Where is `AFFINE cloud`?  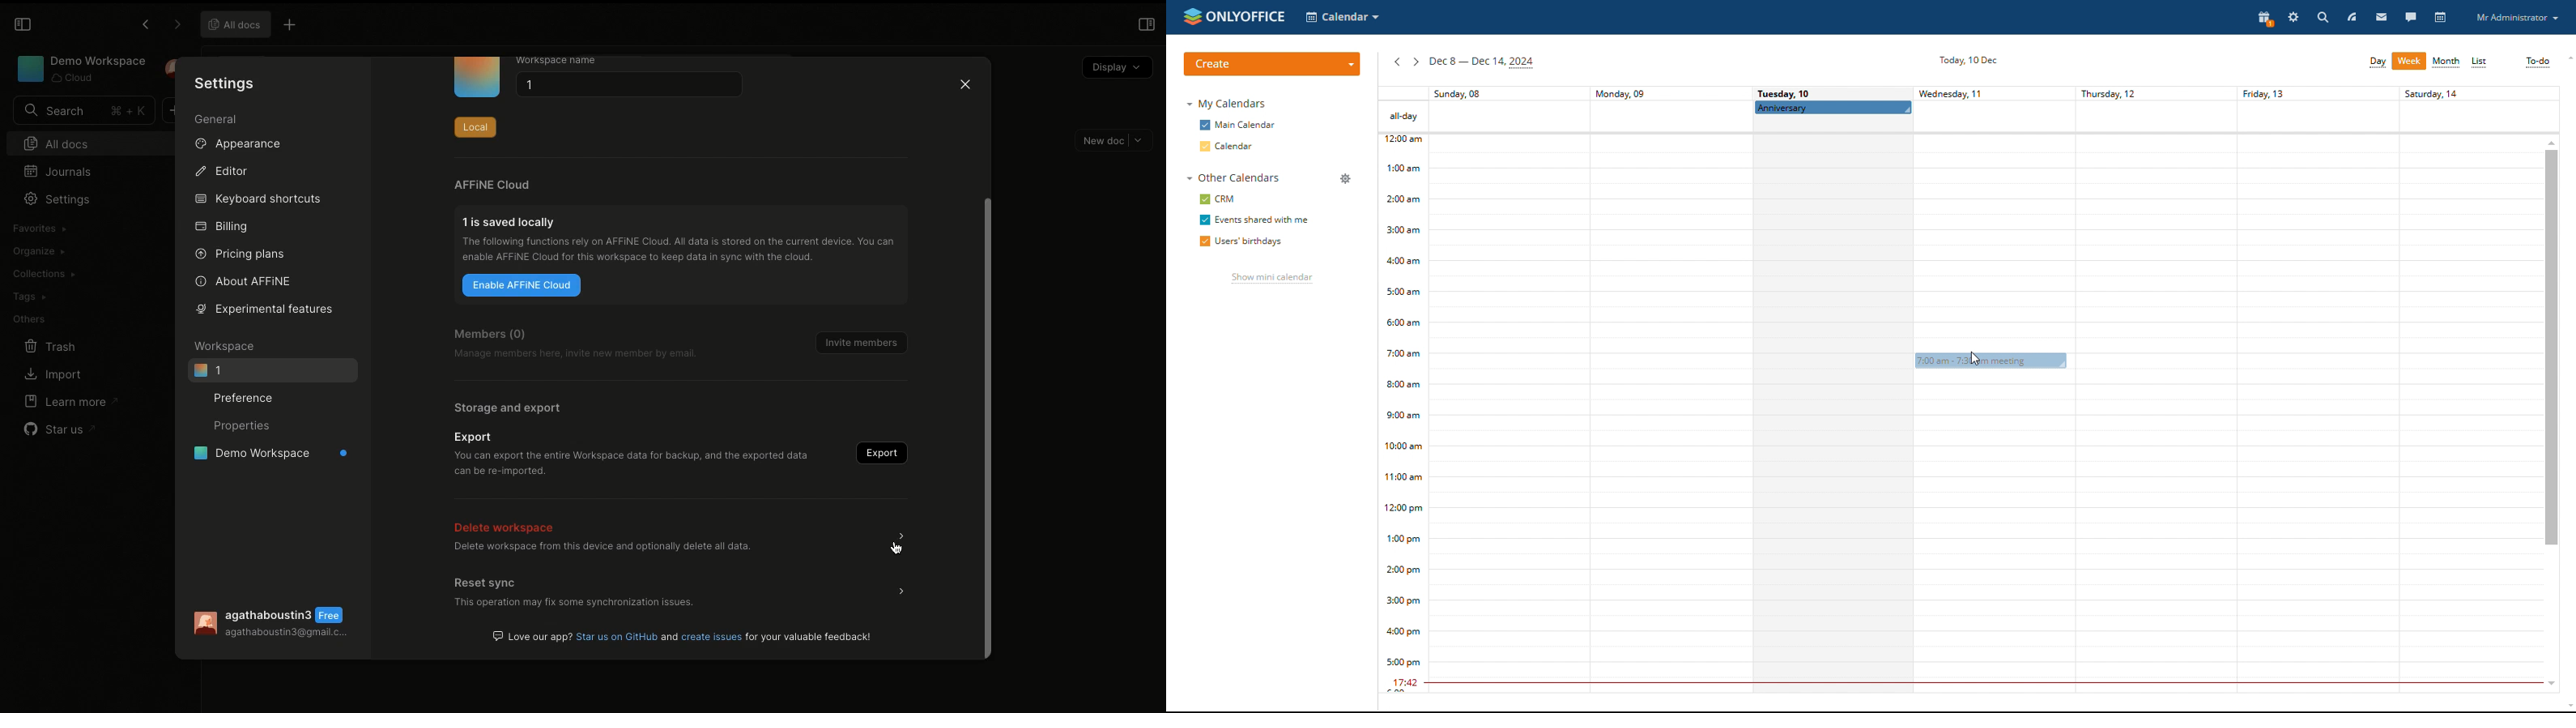 AFFINE cloud is located at coordinates (492, 185).